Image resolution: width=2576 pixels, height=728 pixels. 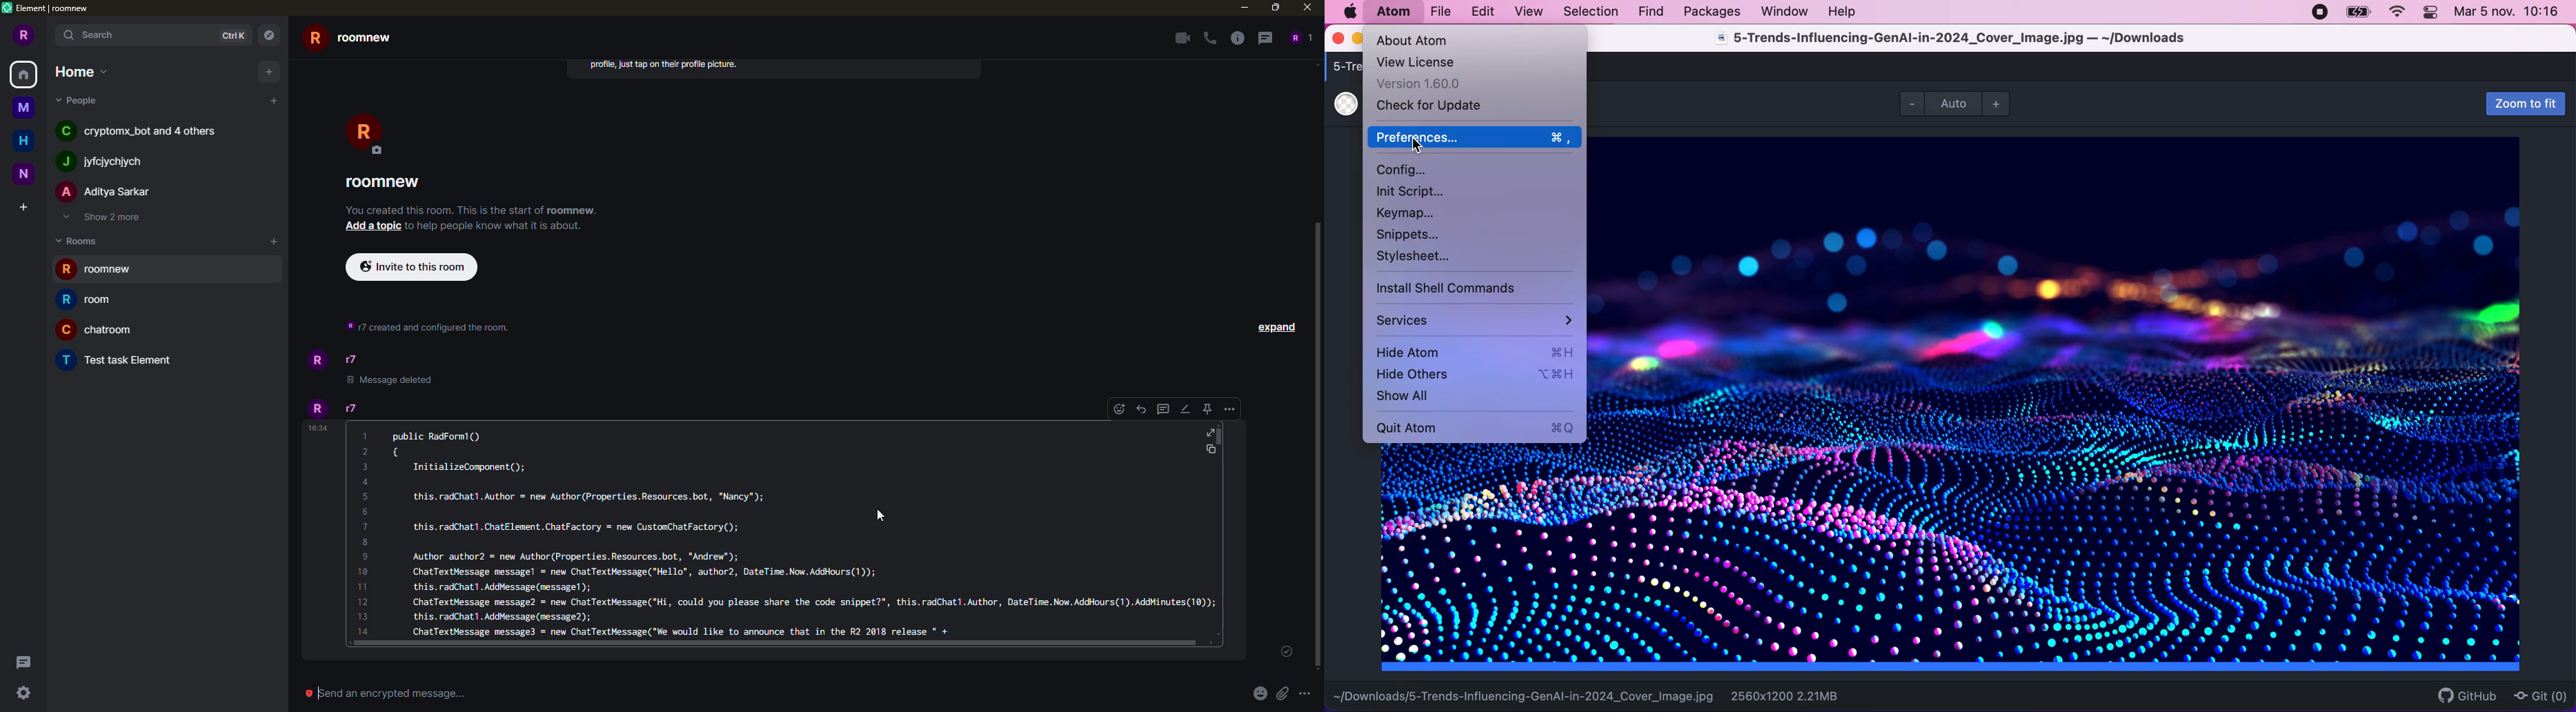 What do you see at coordinates (1592, 12) in the screenshot?
I see `selection` at bounding box center [1592, 12].